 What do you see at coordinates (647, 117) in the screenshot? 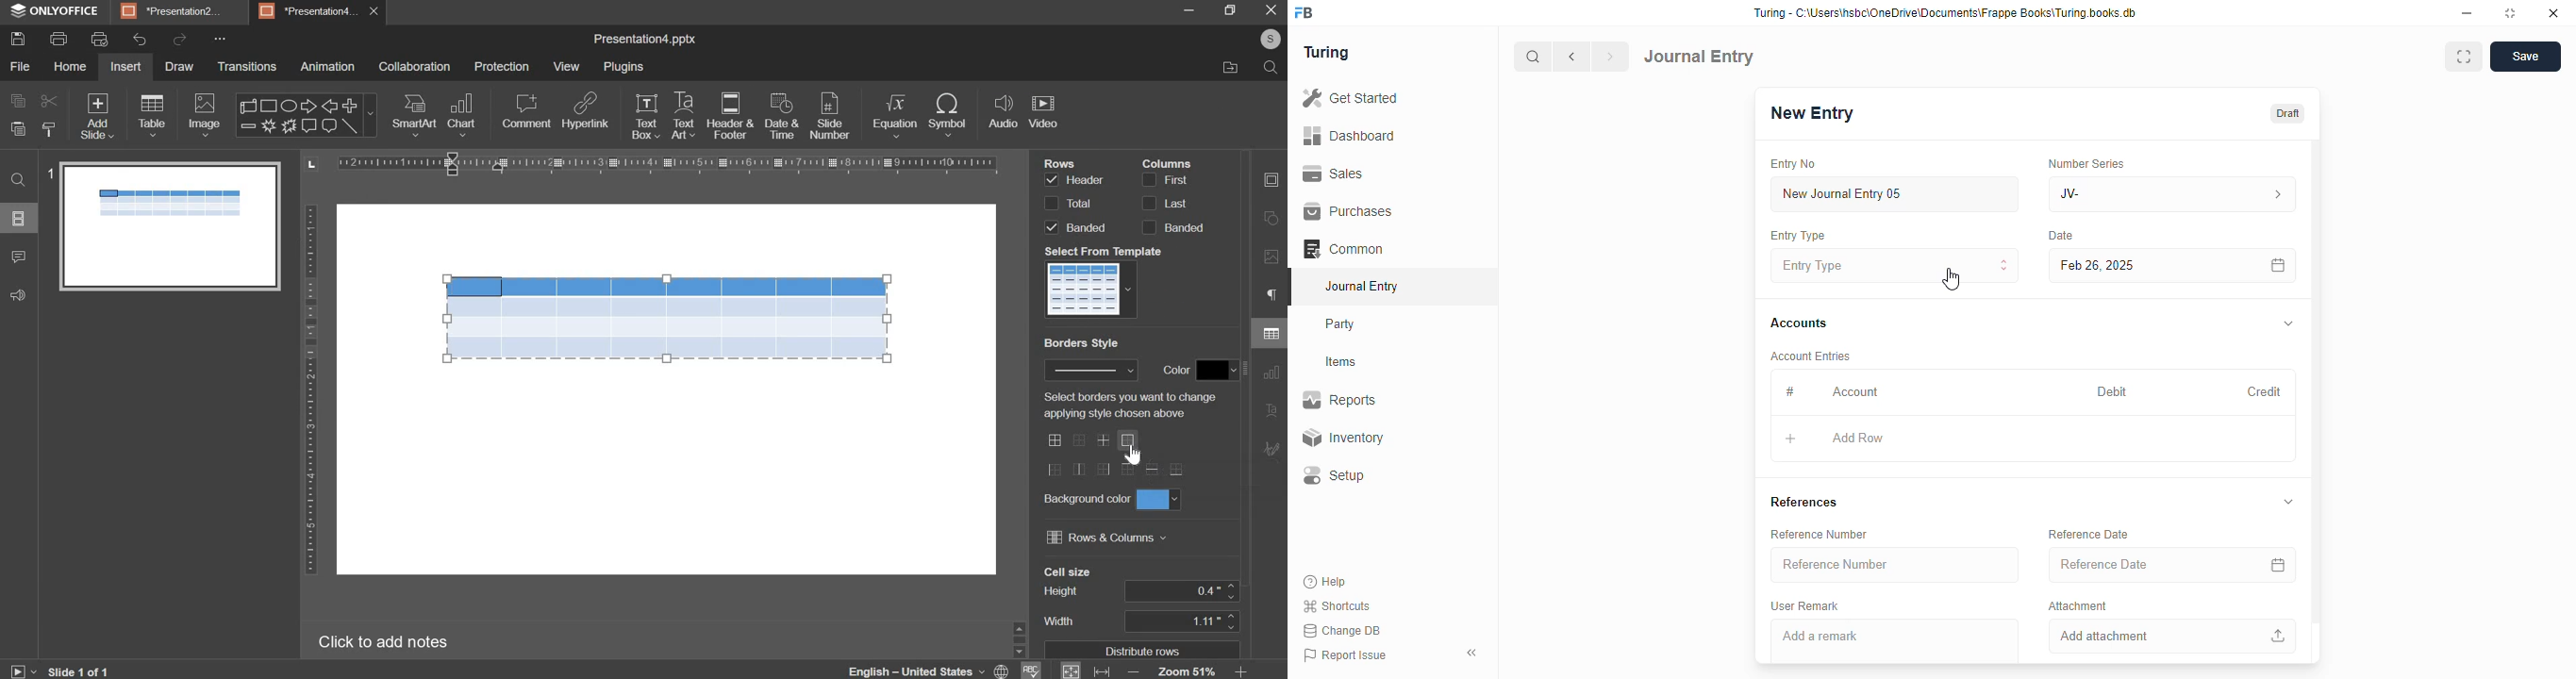
I see `text box` at bounding box center [647, 117].